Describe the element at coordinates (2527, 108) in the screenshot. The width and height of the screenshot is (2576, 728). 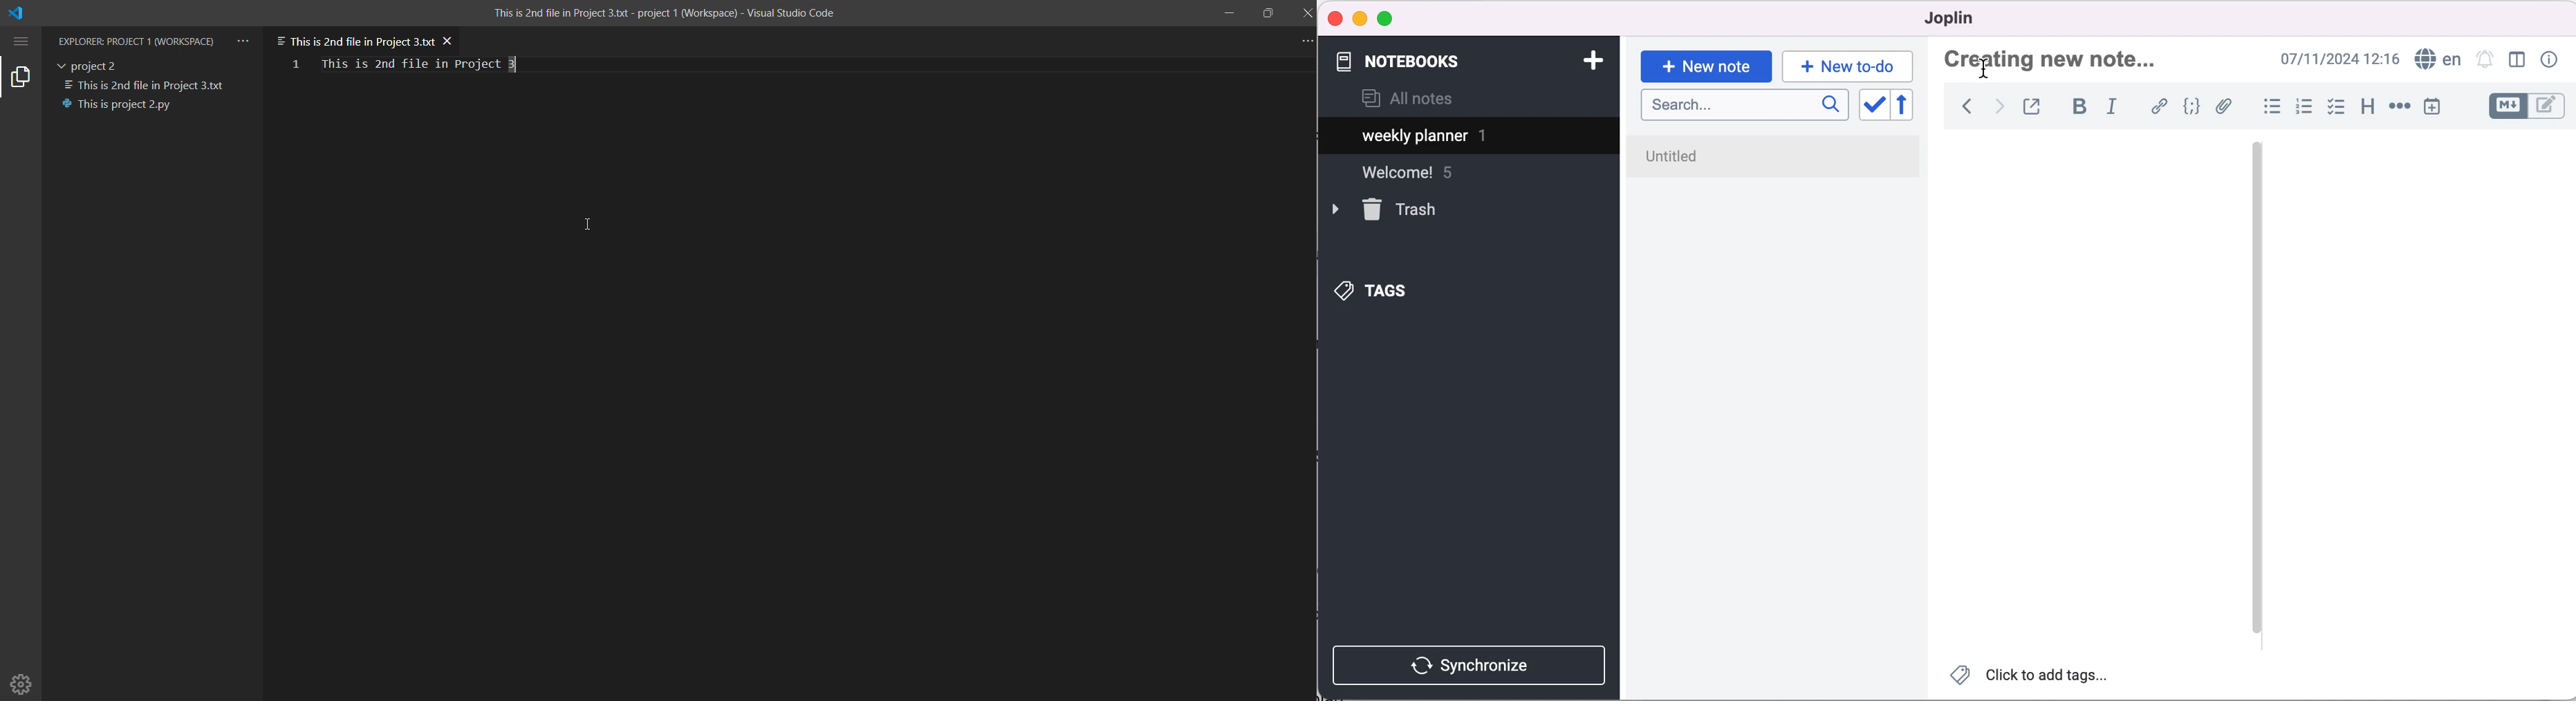
I see `toggle editors` at that location.